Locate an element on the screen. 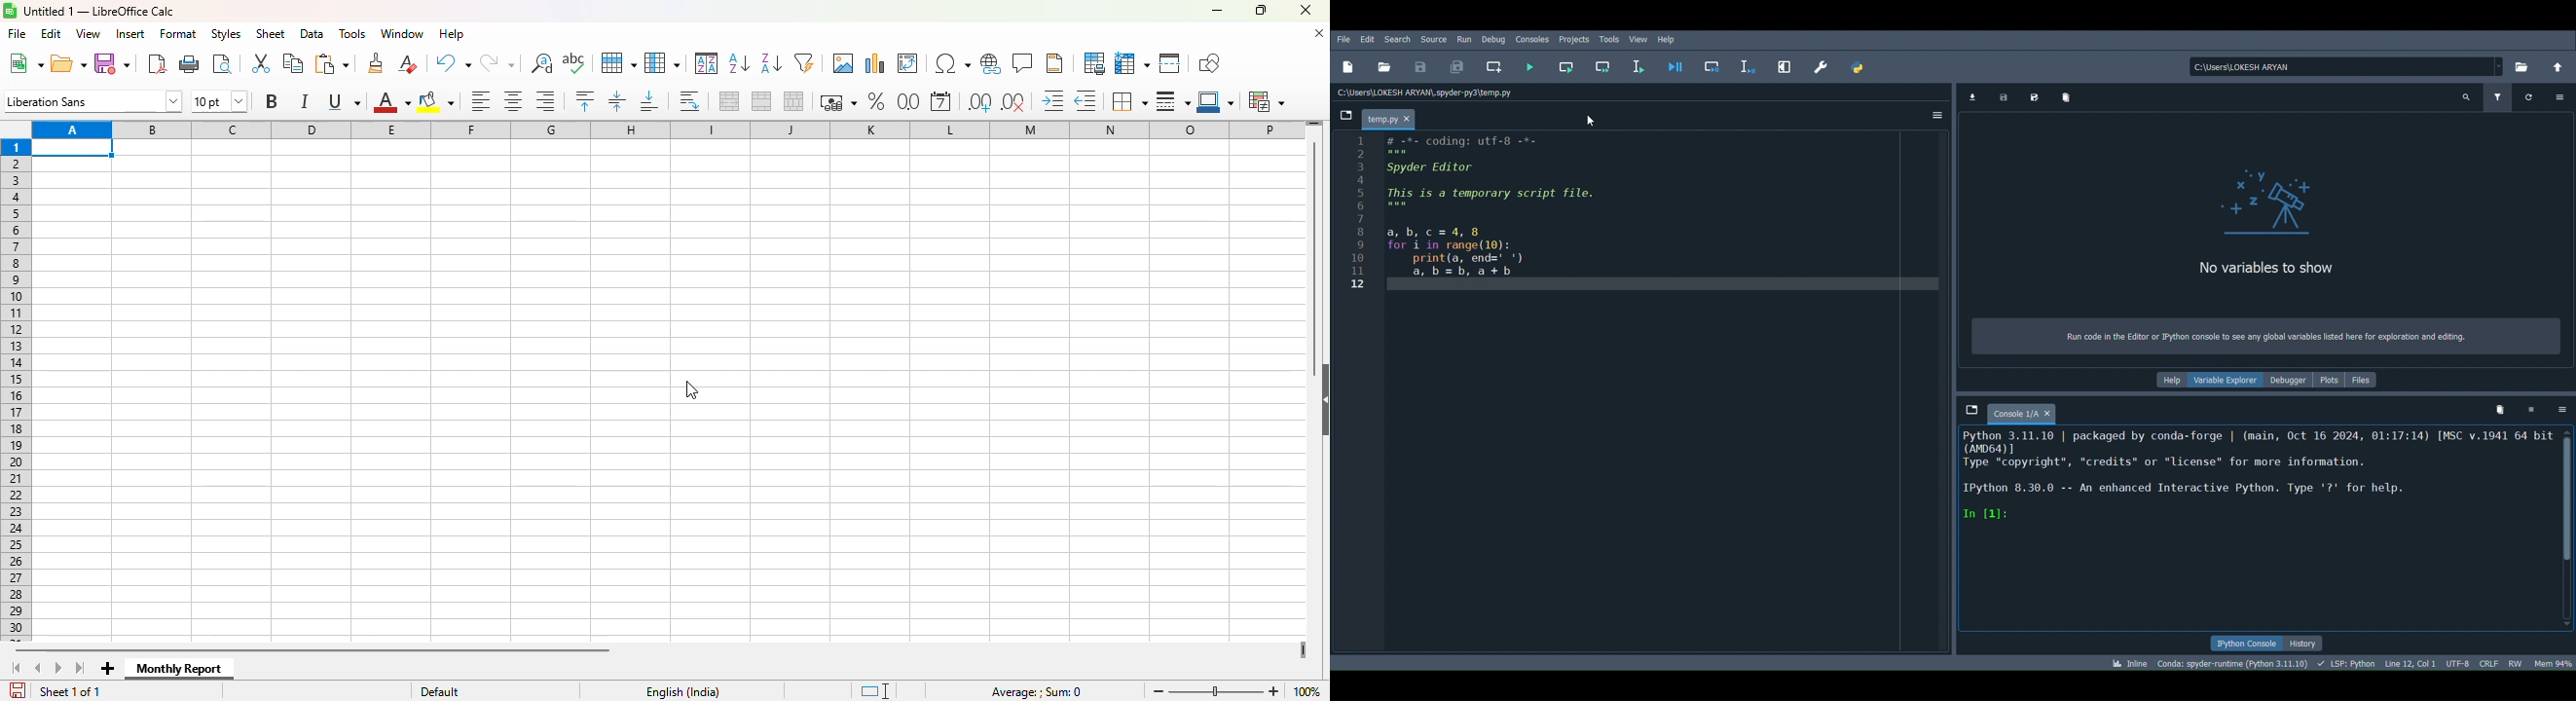 This screenshot has width=2576, height=728. open is located at coordinates (68, 62).